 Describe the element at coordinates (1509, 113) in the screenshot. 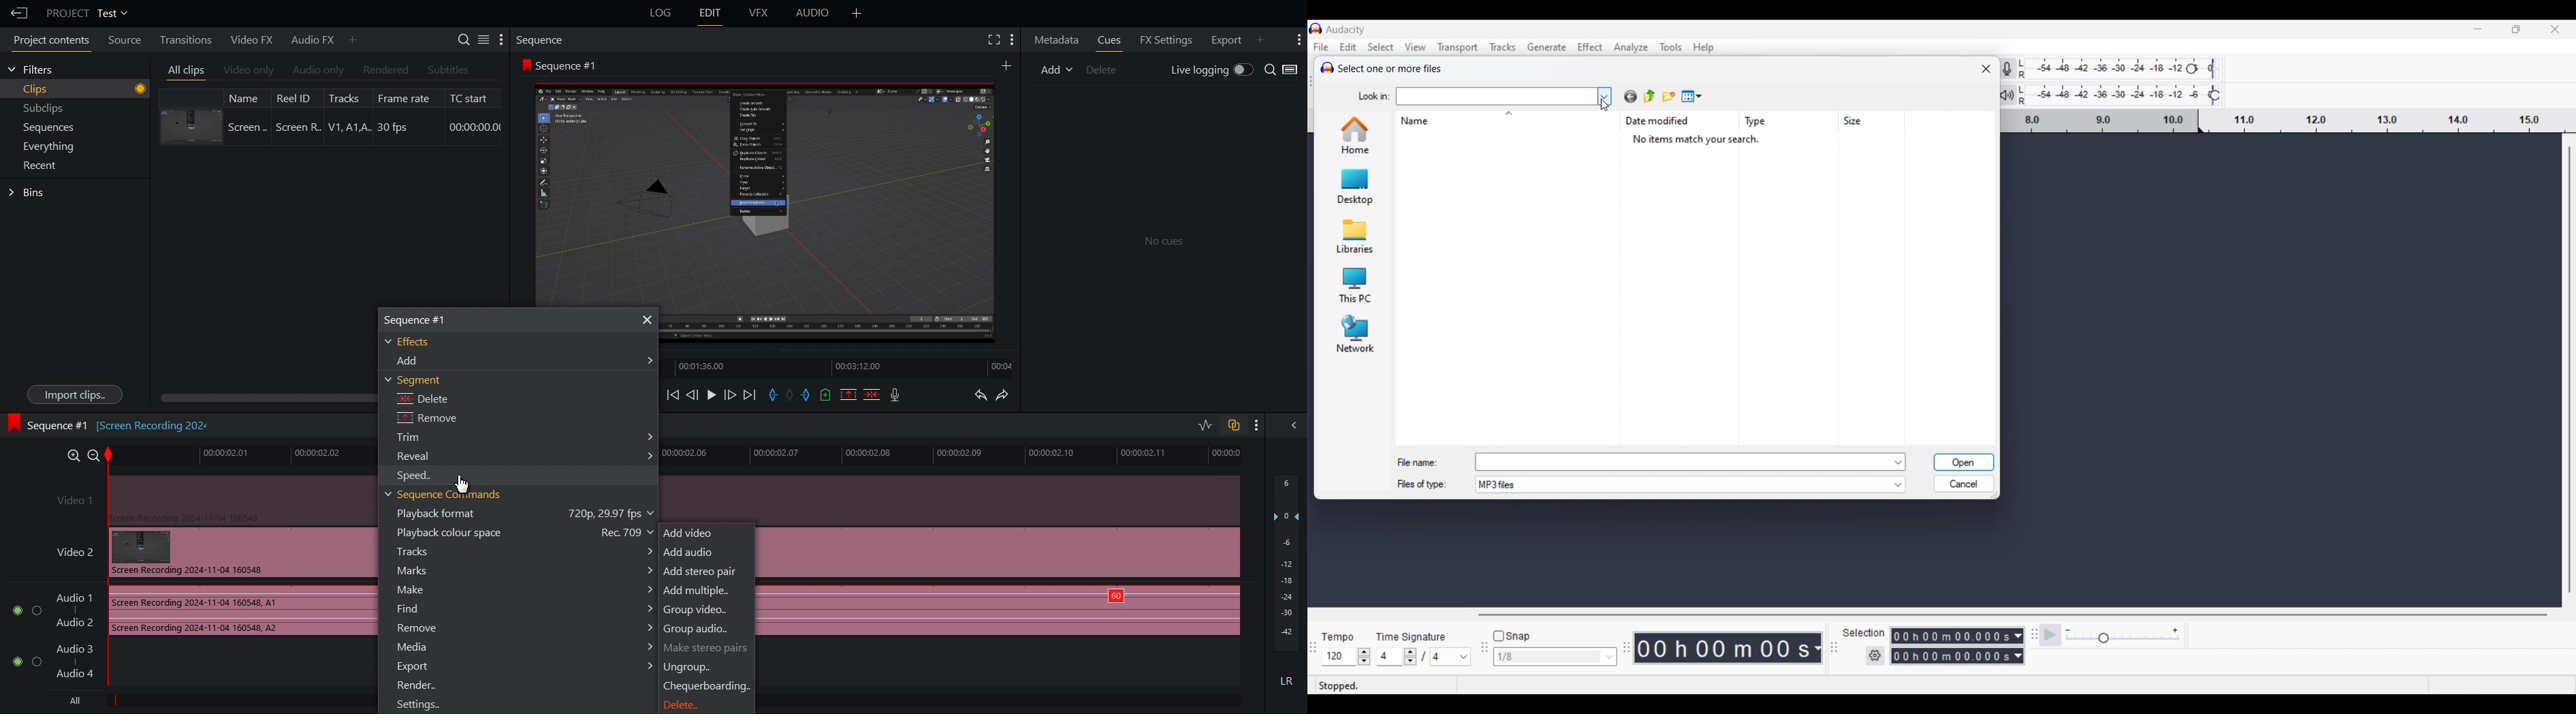

I see `Sort` at that location.